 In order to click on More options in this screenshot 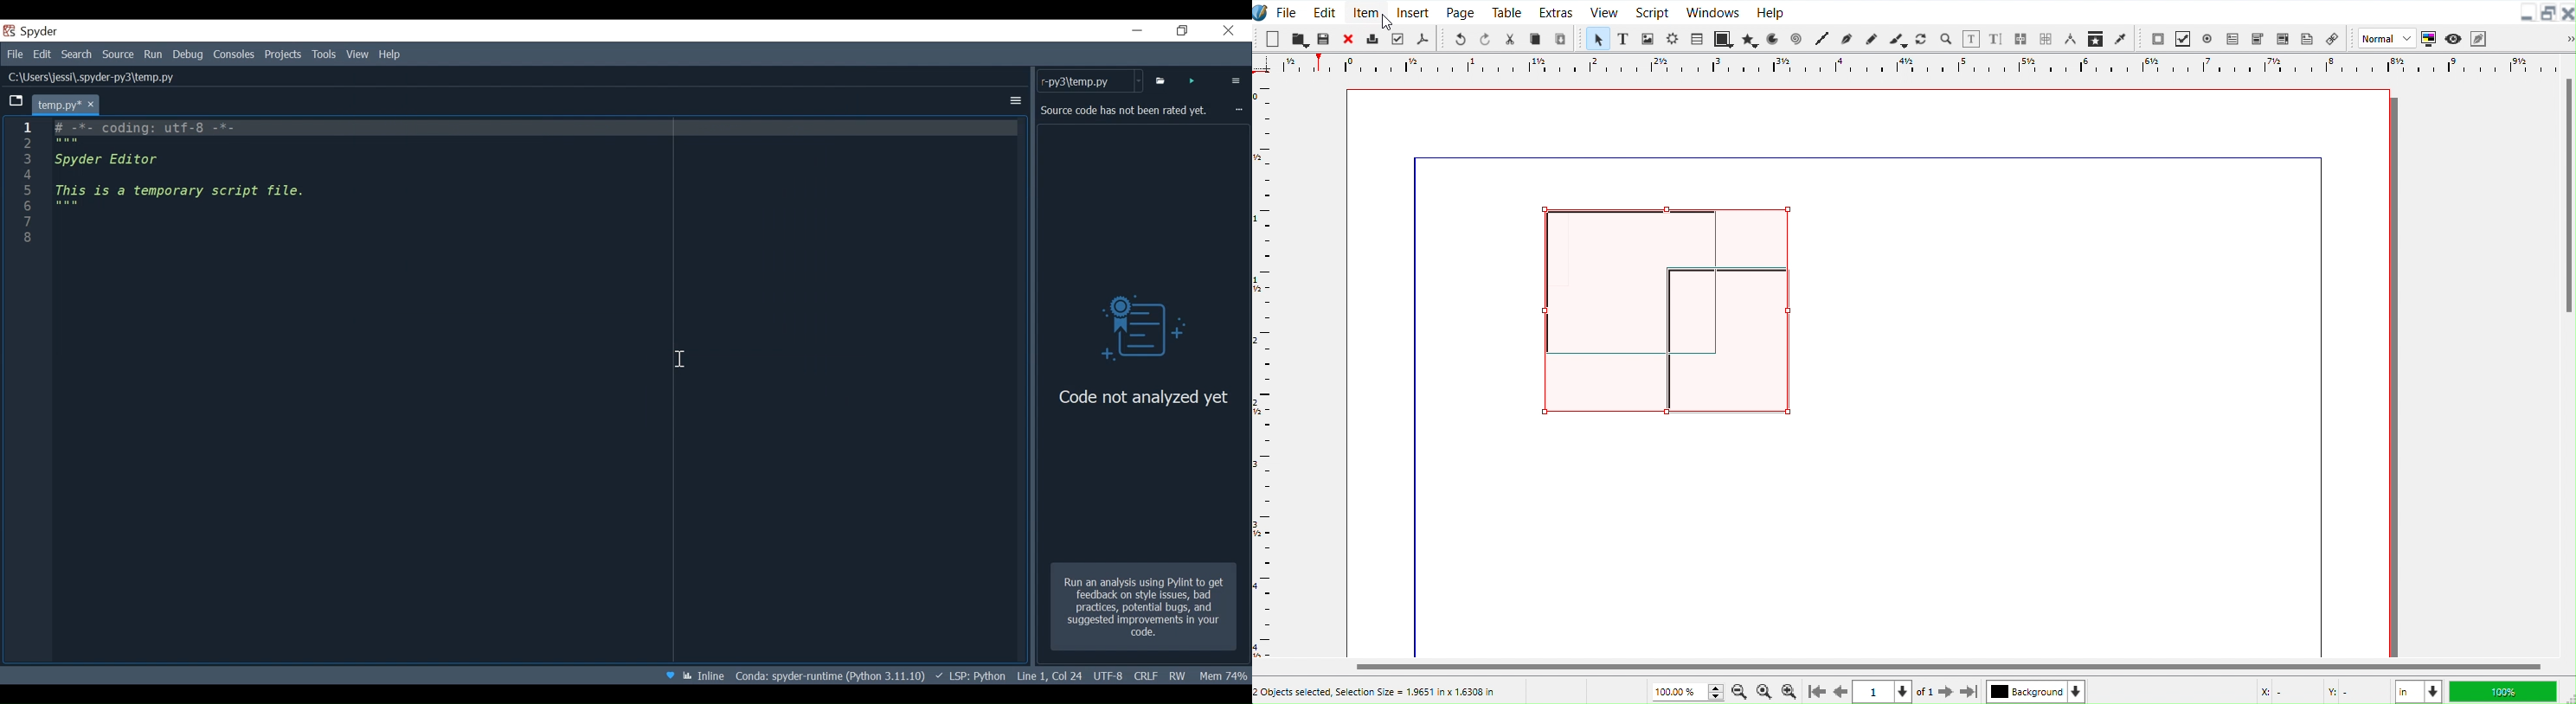, I will do `click(1238, 80)`.